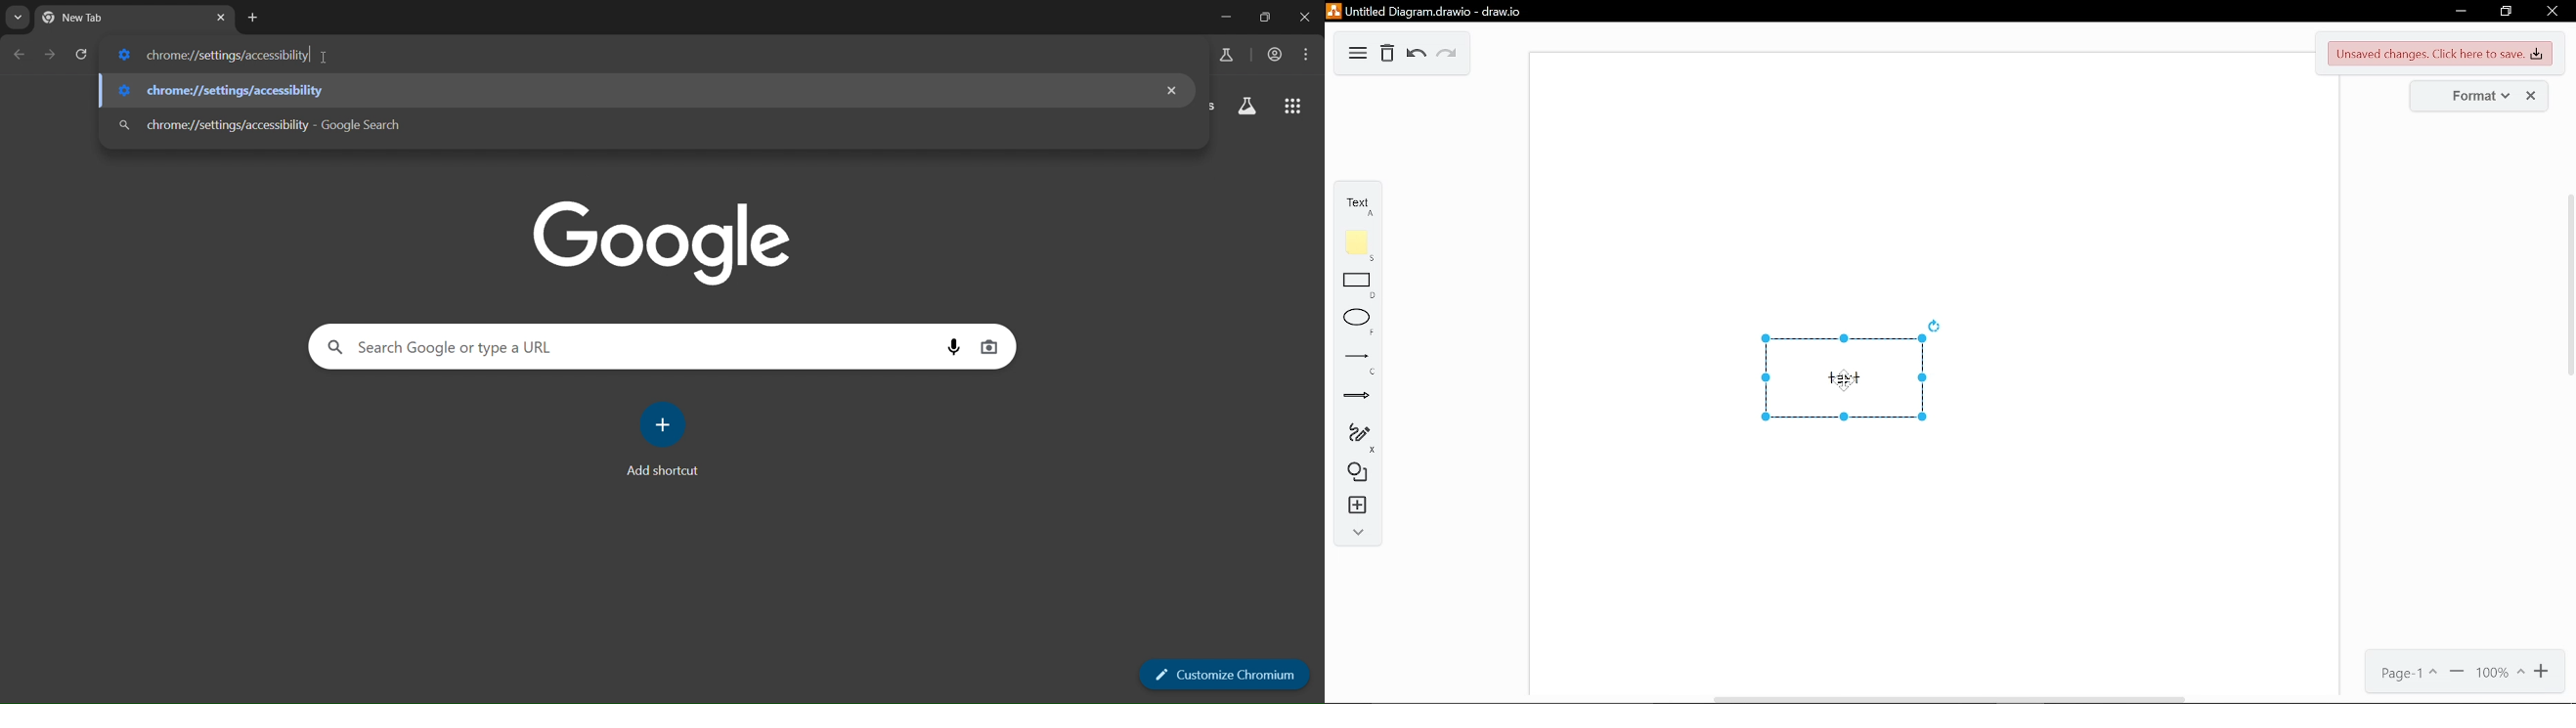  What do you see at coordinates (1843, 379) in the screenshot?
I see `cursor` at bounding box center [1843, 379].